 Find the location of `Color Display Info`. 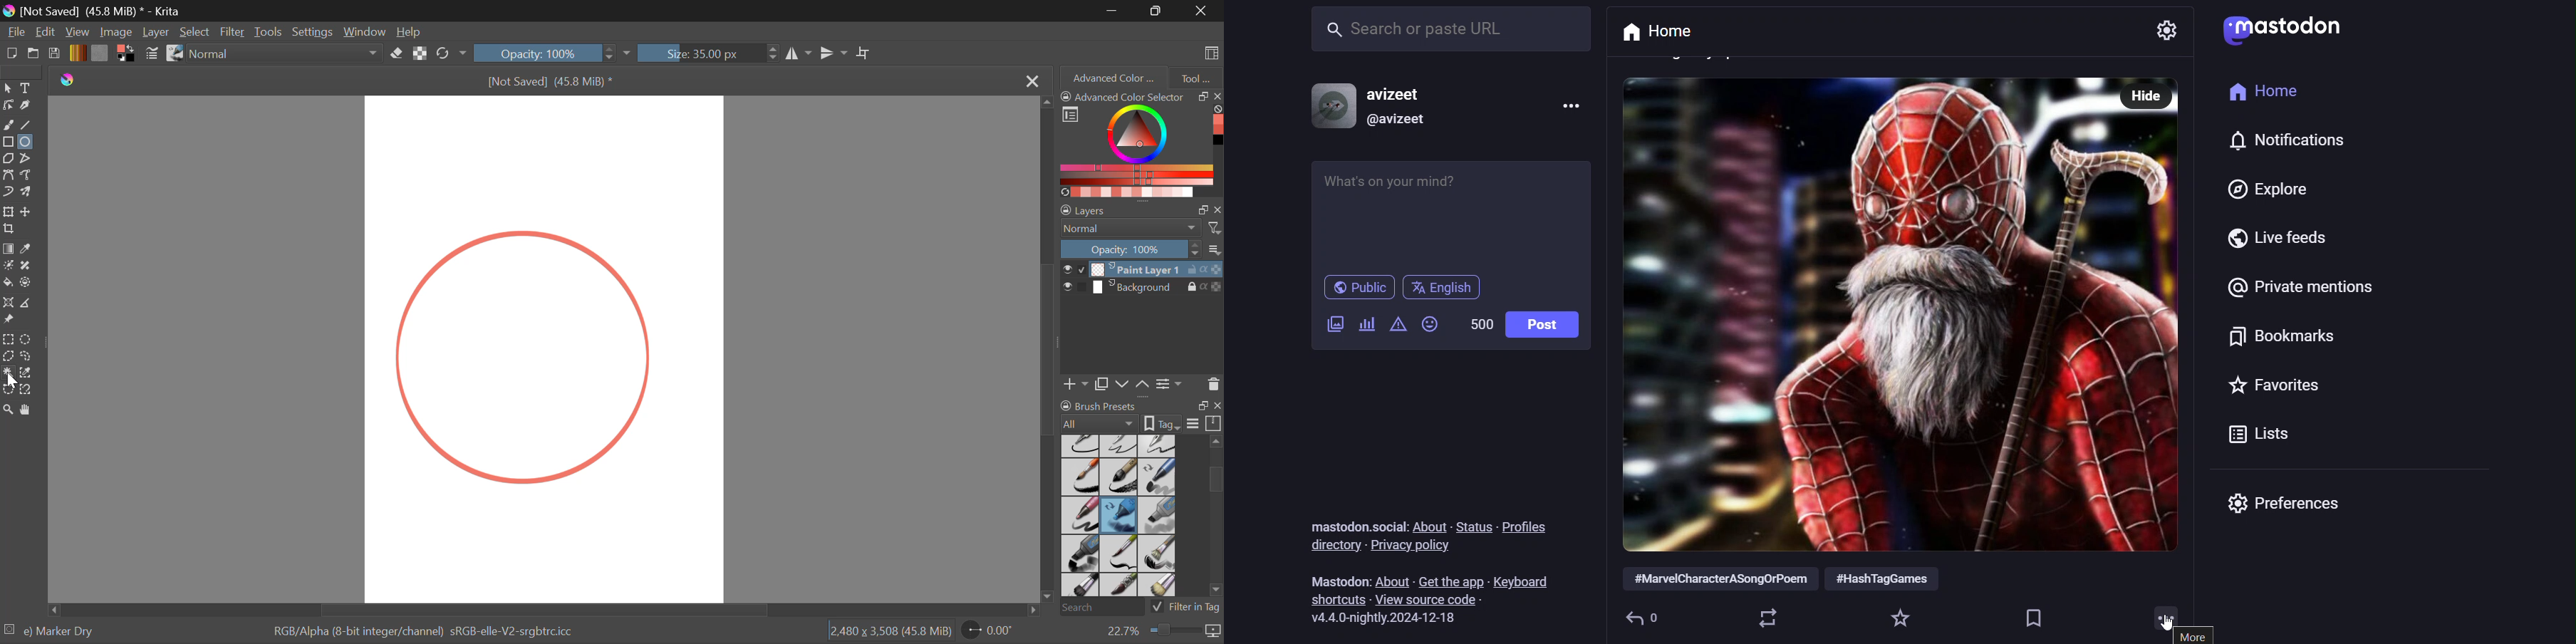

Color Display Info is located at coordinates (428, 634).